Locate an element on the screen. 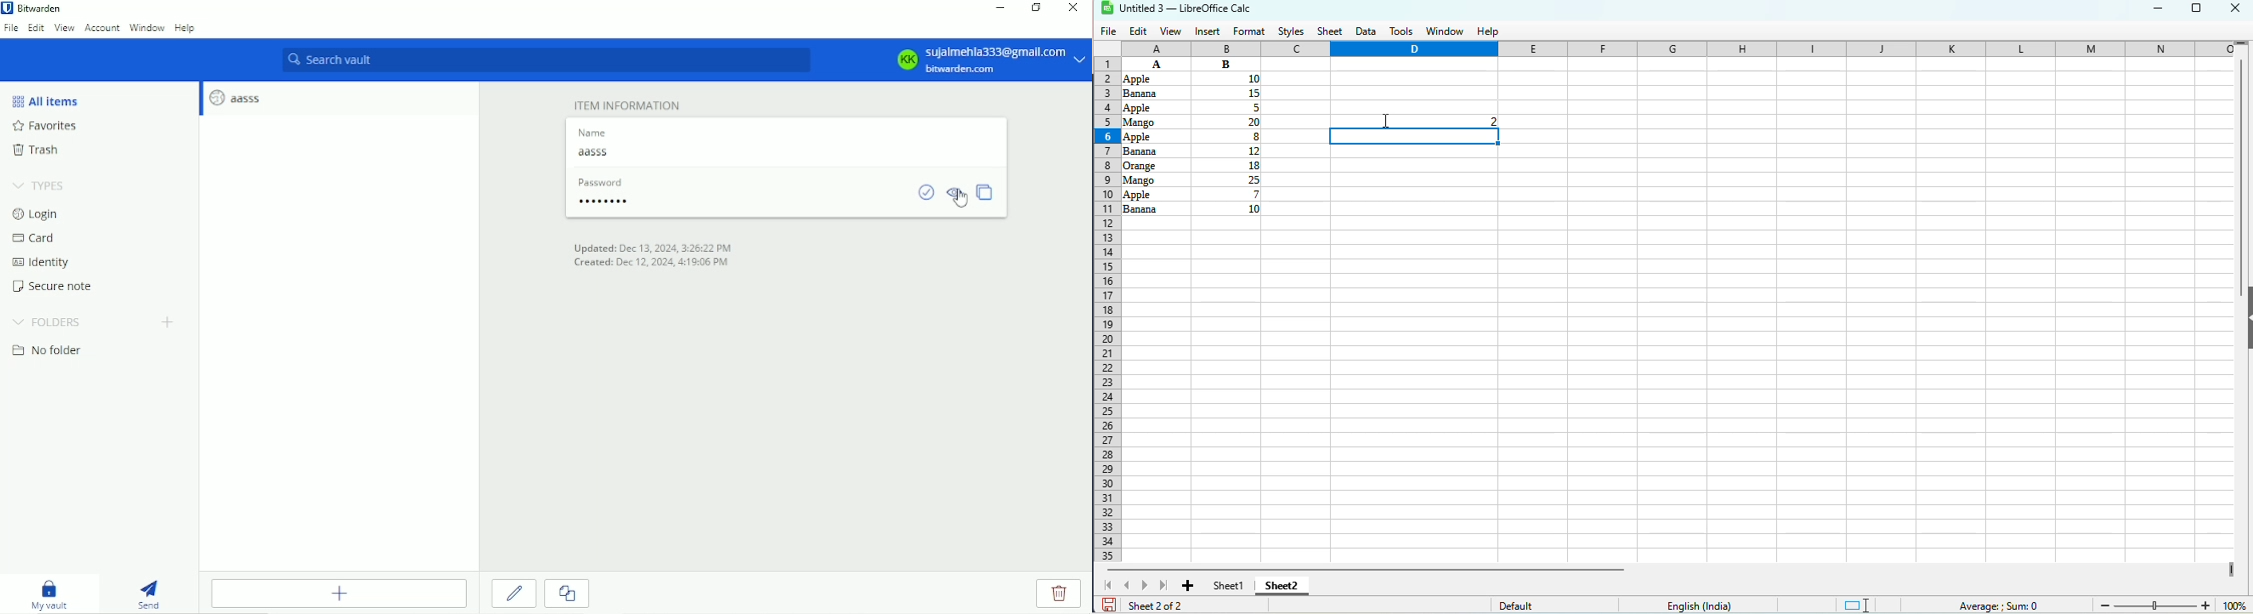 The height and width of the screenshot is (616, 2268). sheet2 is located at coordinates (1282, 585).